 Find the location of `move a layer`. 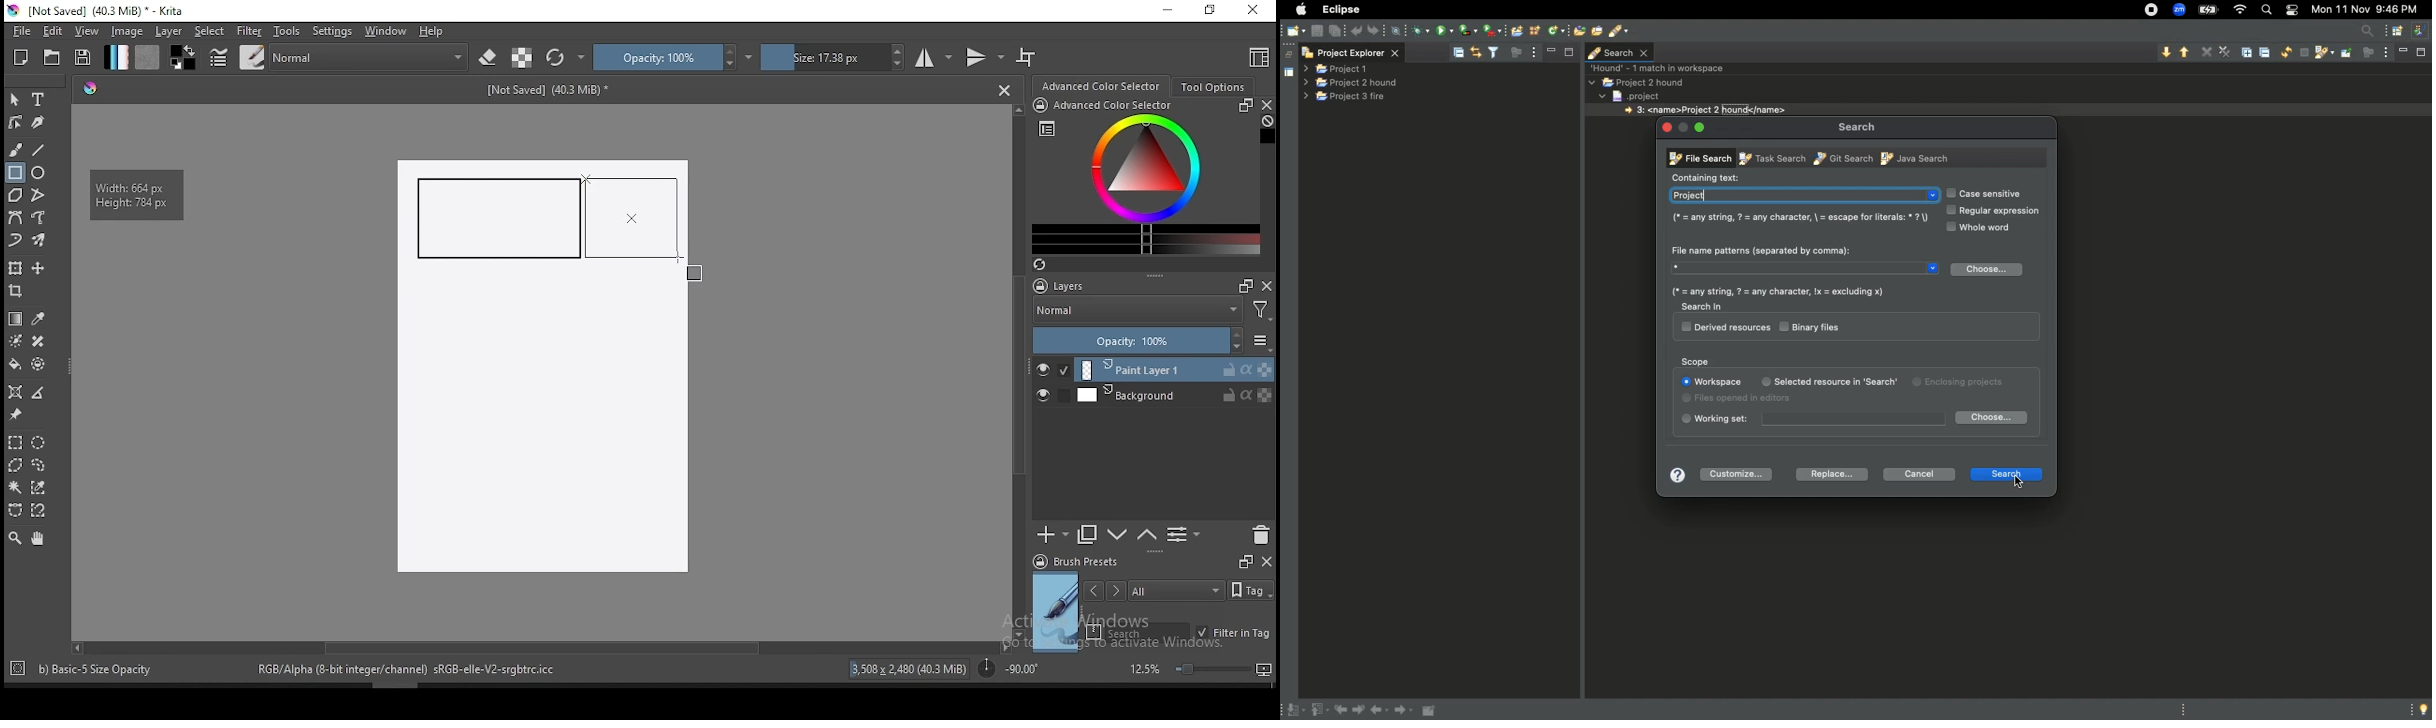

move a layer is located at coordinates (38, 269).